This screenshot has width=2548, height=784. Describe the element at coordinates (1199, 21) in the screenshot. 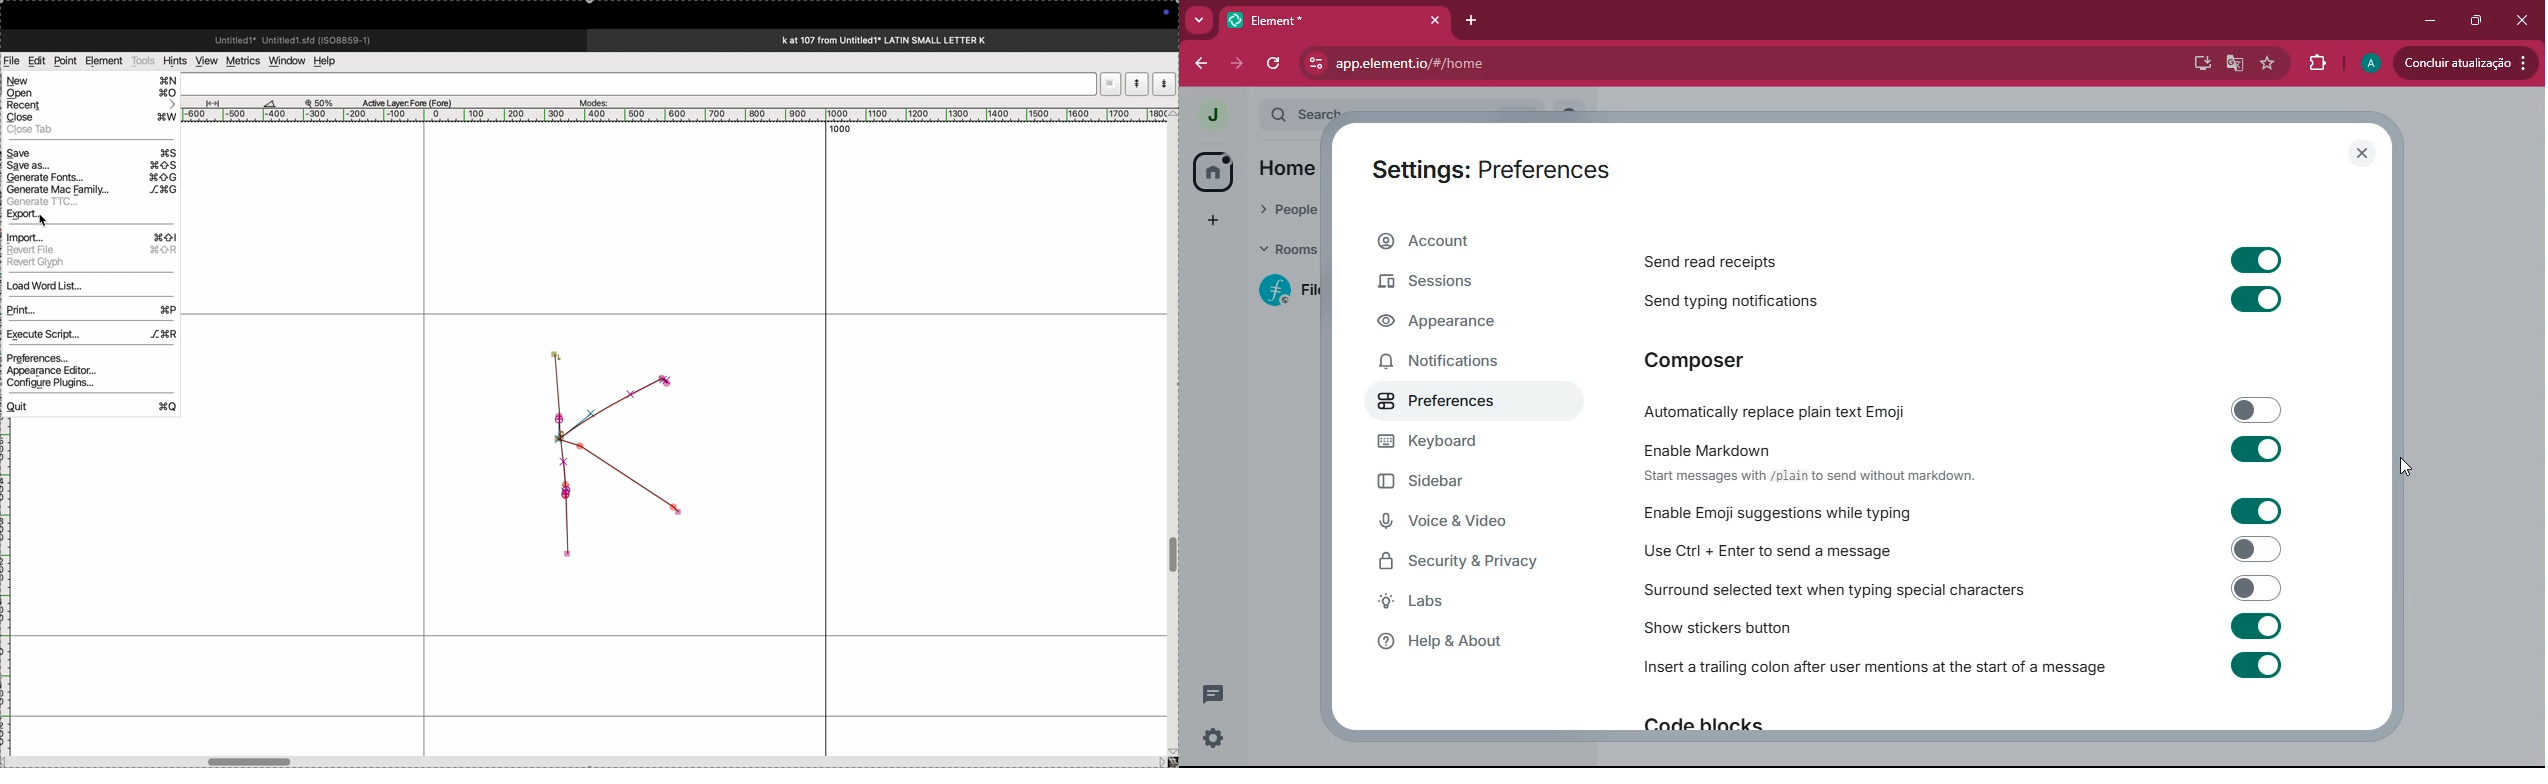

I see `more` at that location.